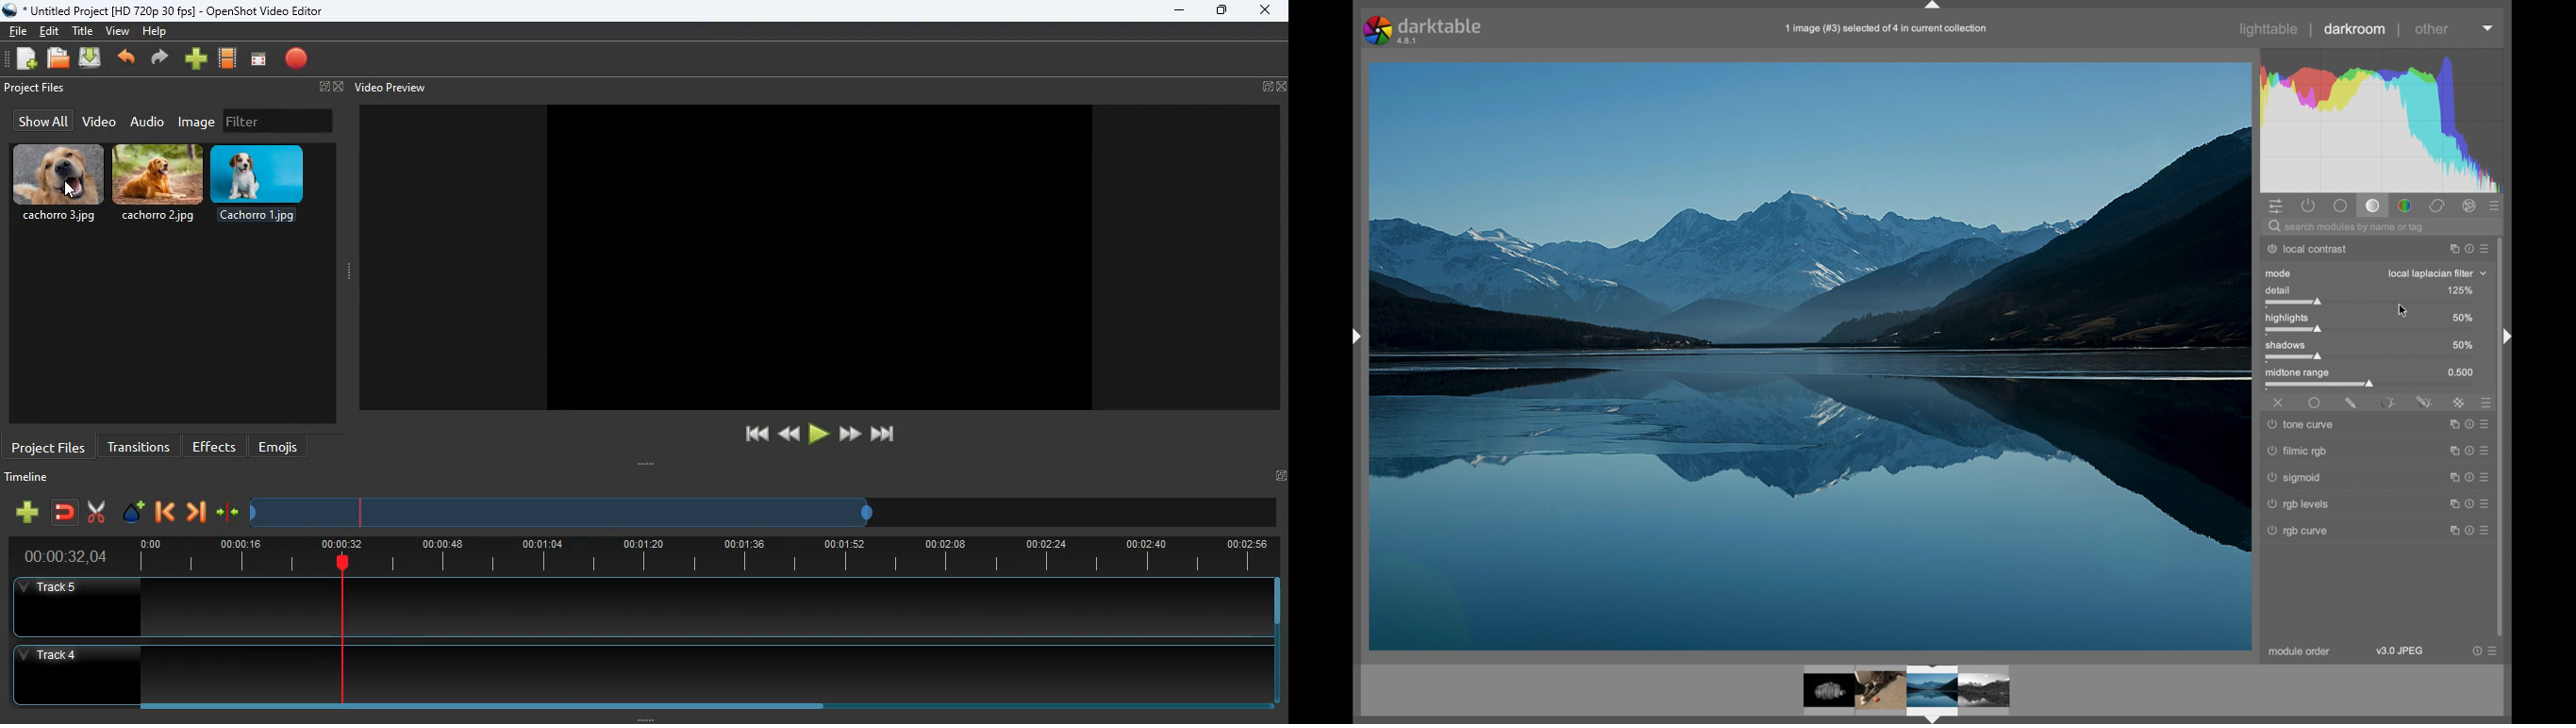 The image size is (2576, 728). Describe the element at coordinates (708, 555) in the screenshot. I see `timeline` at that location.